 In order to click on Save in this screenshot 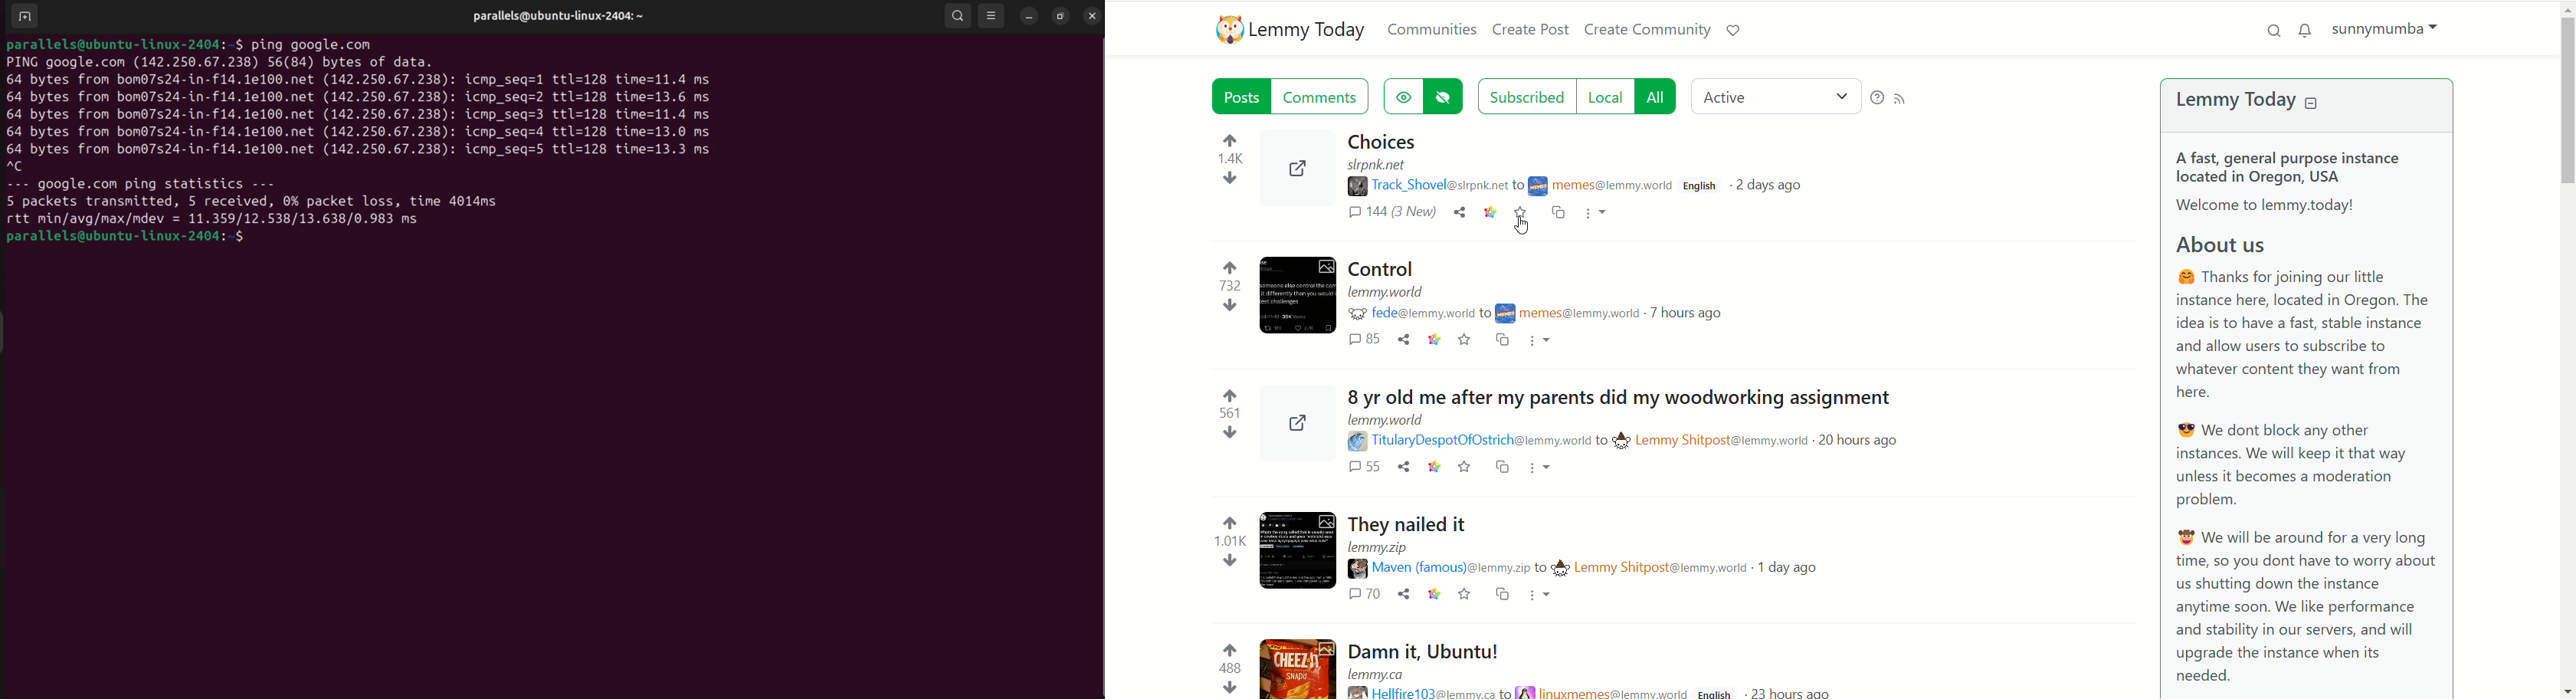, I will do `click(1466, 340)`.